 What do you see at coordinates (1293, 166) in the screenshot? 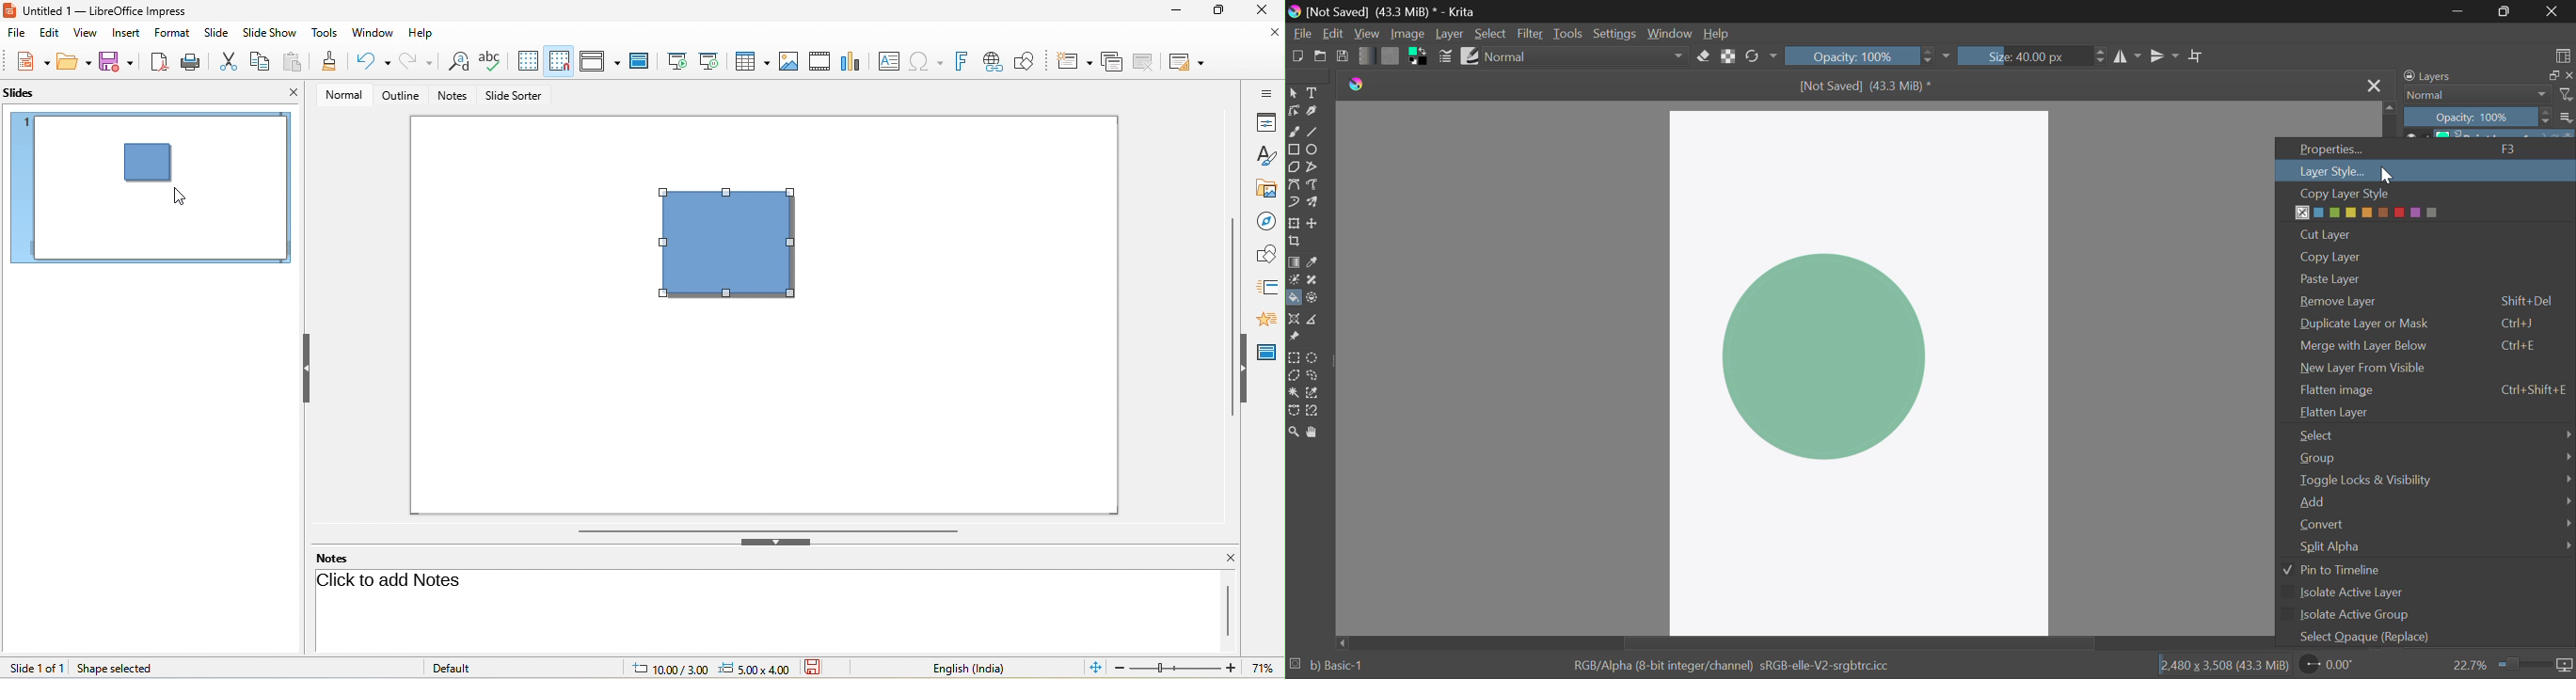
I see `Polygon` at bounding box center [1293, 166].